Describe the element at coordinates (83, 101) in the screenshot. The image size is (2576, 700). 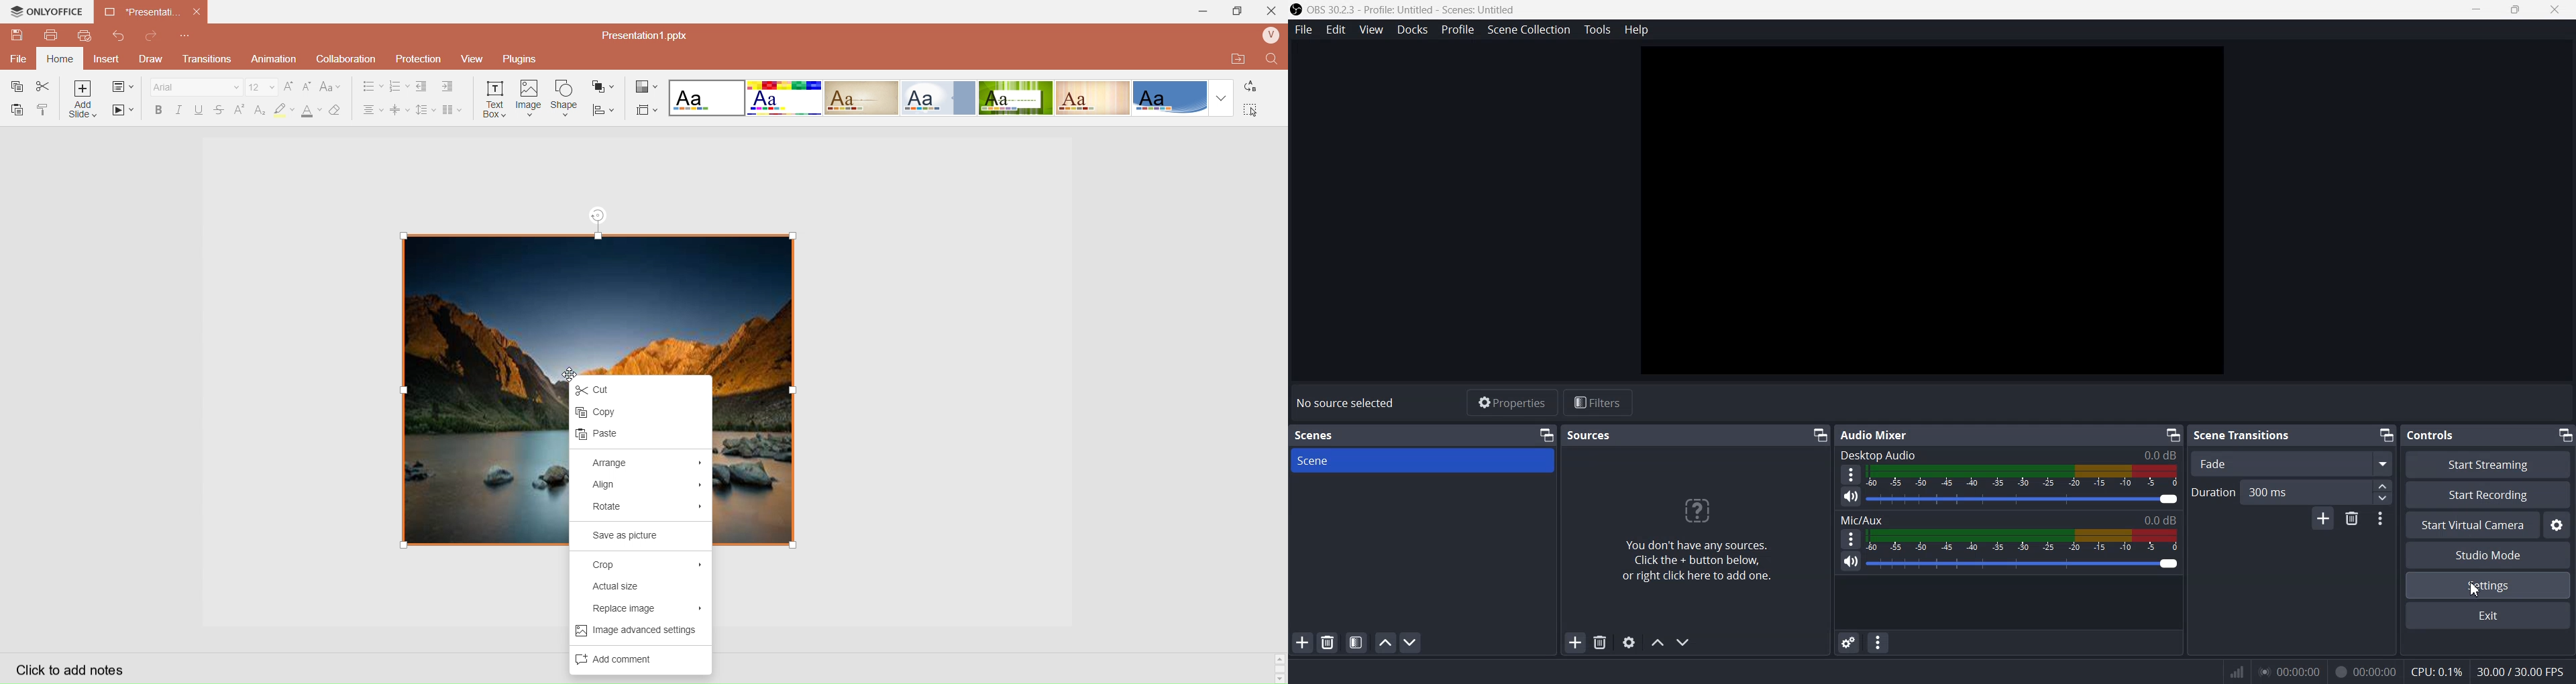
I see `Add Slice` at that location.